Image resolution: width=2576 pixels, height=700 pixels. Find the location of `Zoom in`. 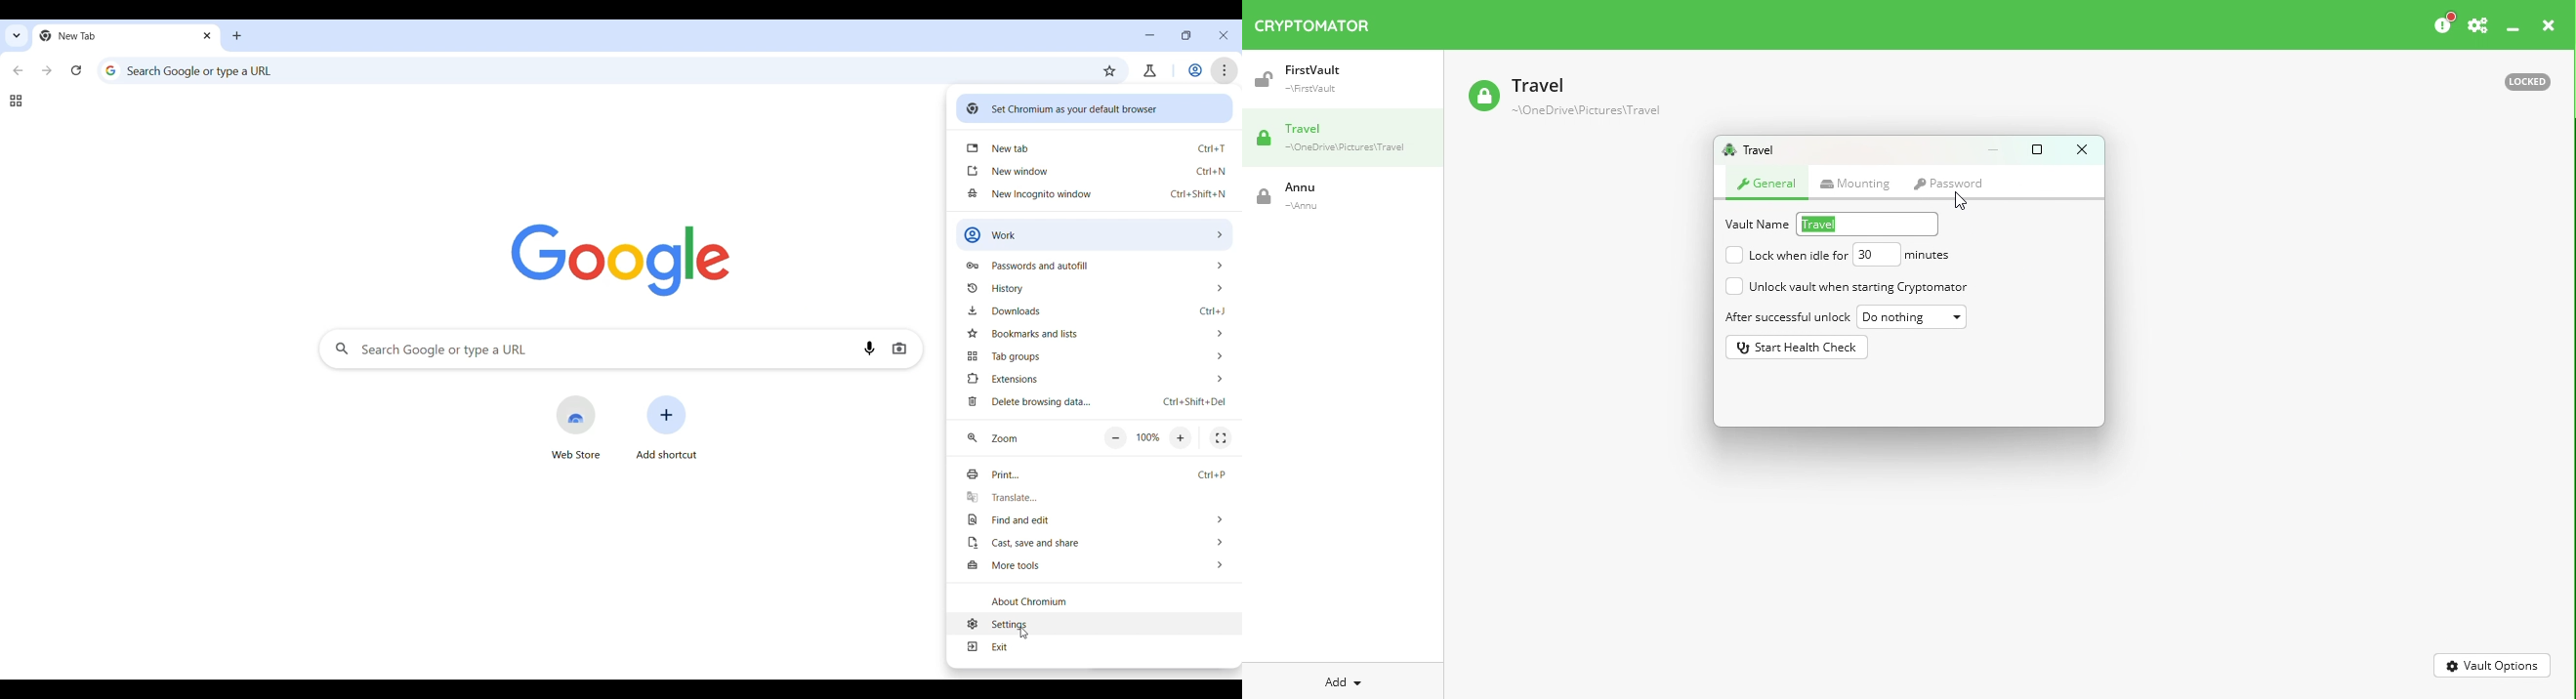

Zoom in is located at coordinates (1181, 439).